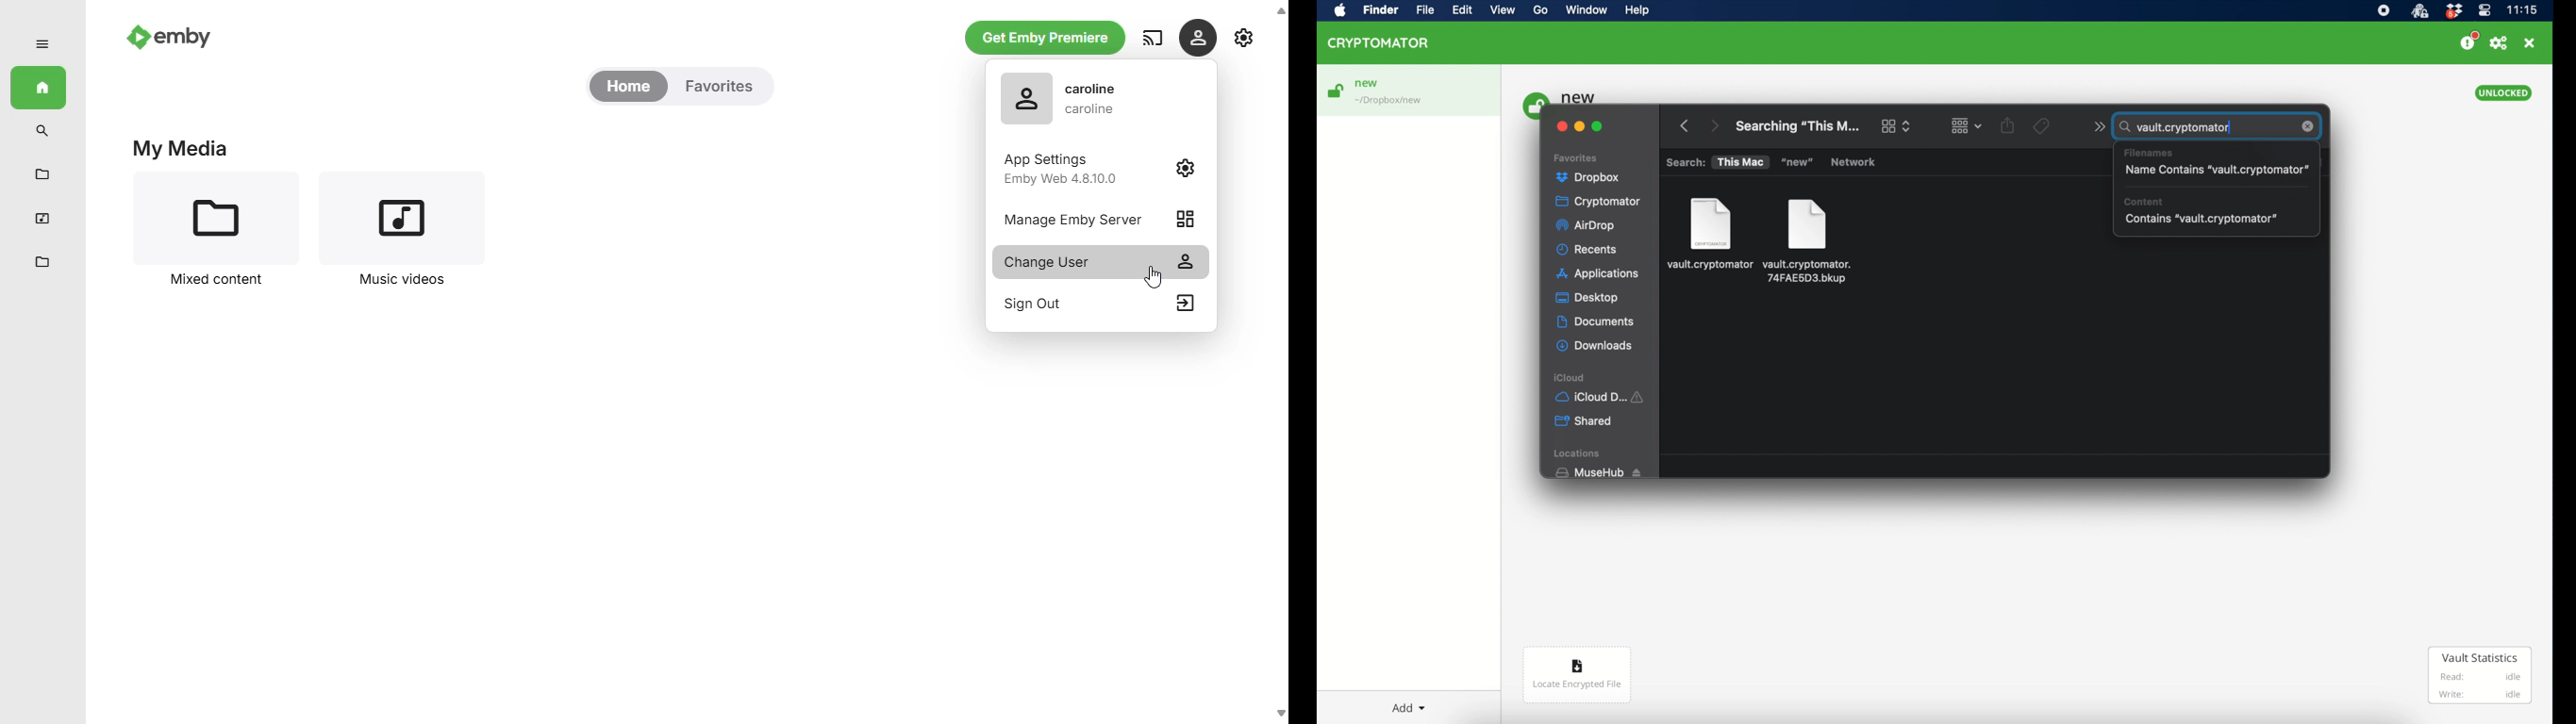 The image size is (2576, 728). Describe the element at coordinates (1561, 127) in the screenshot. I see `close` at that location.